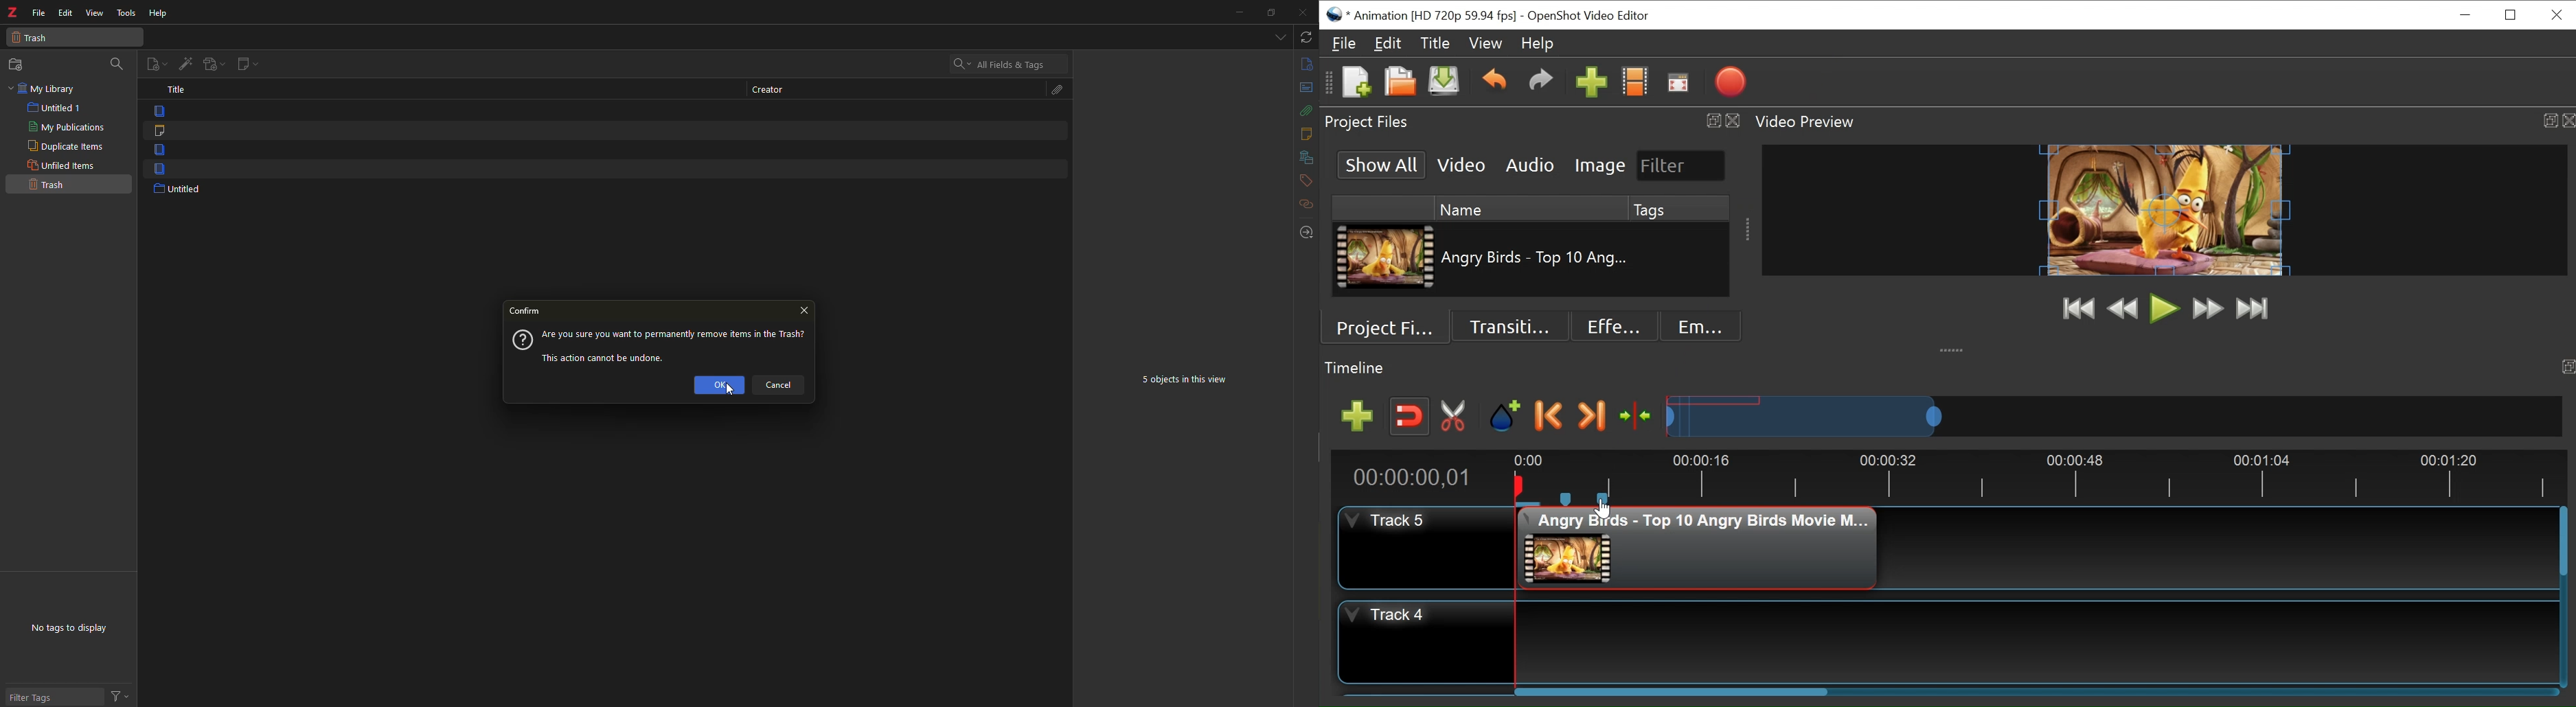  What do you see at coordinates (35, 39) in the screenshot?
I see `trash` at bounding box center [35, 39].